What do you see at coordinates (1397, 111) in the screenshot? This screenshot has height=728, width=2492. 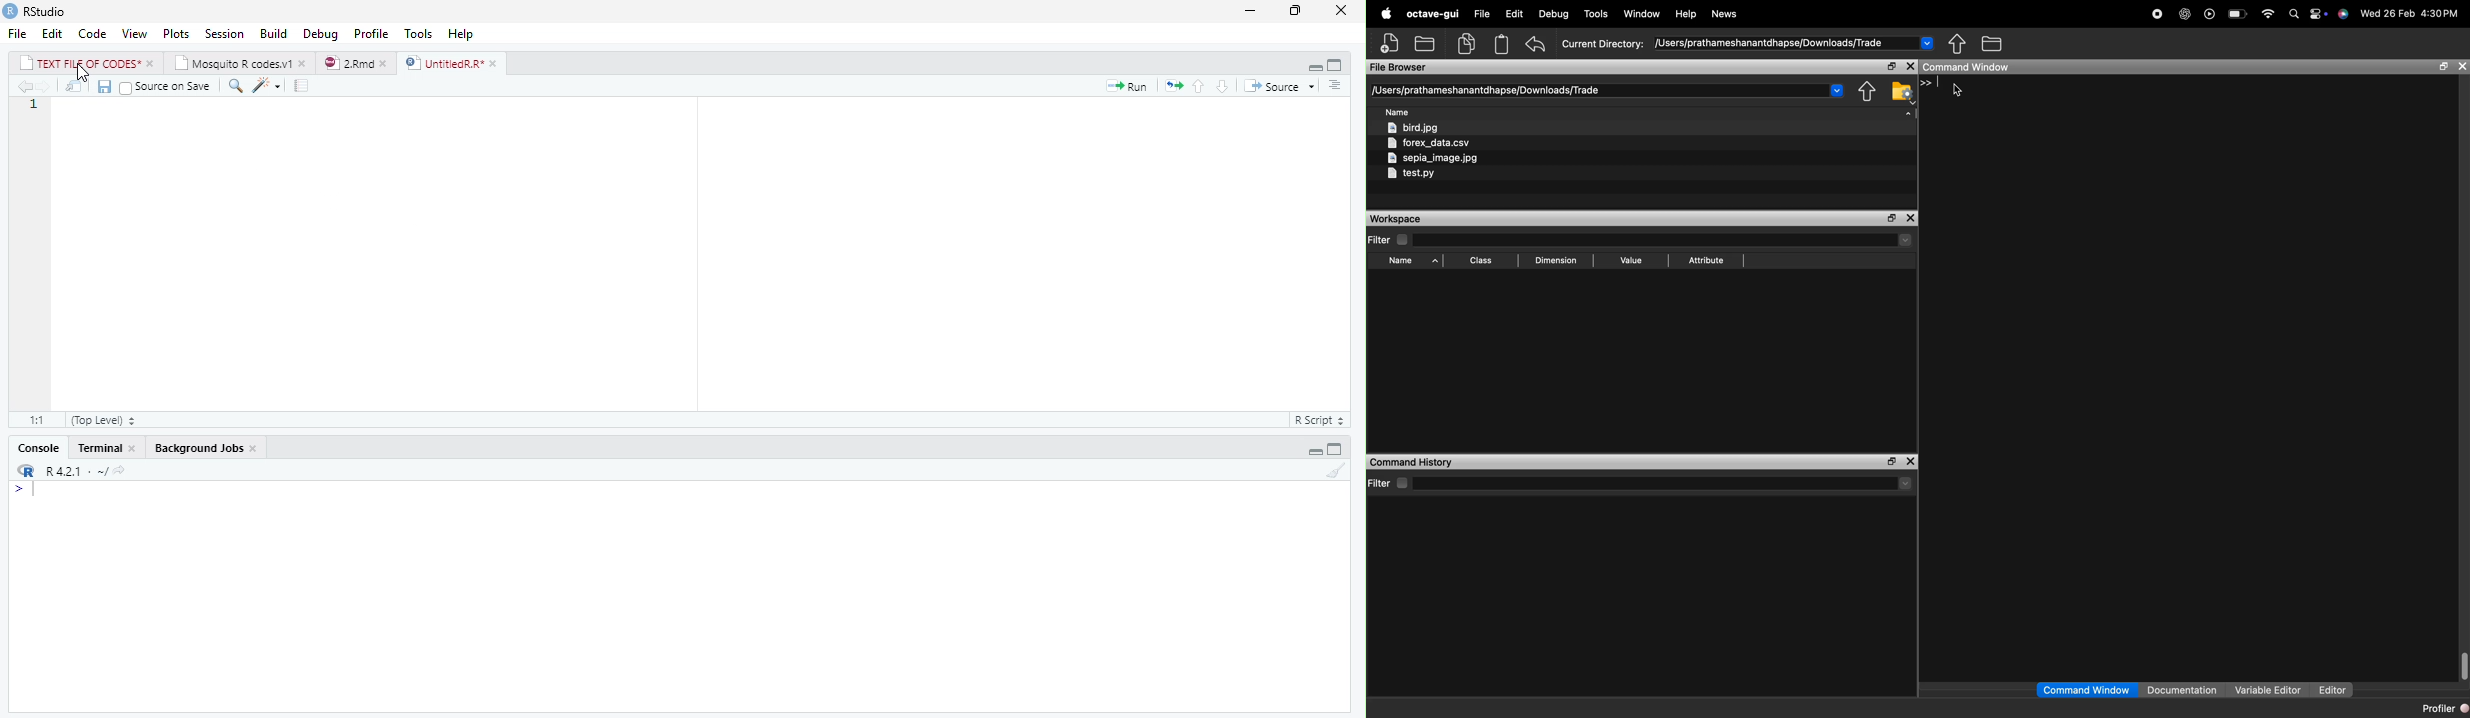 I see `Name` at bounding box center [1397, 111].